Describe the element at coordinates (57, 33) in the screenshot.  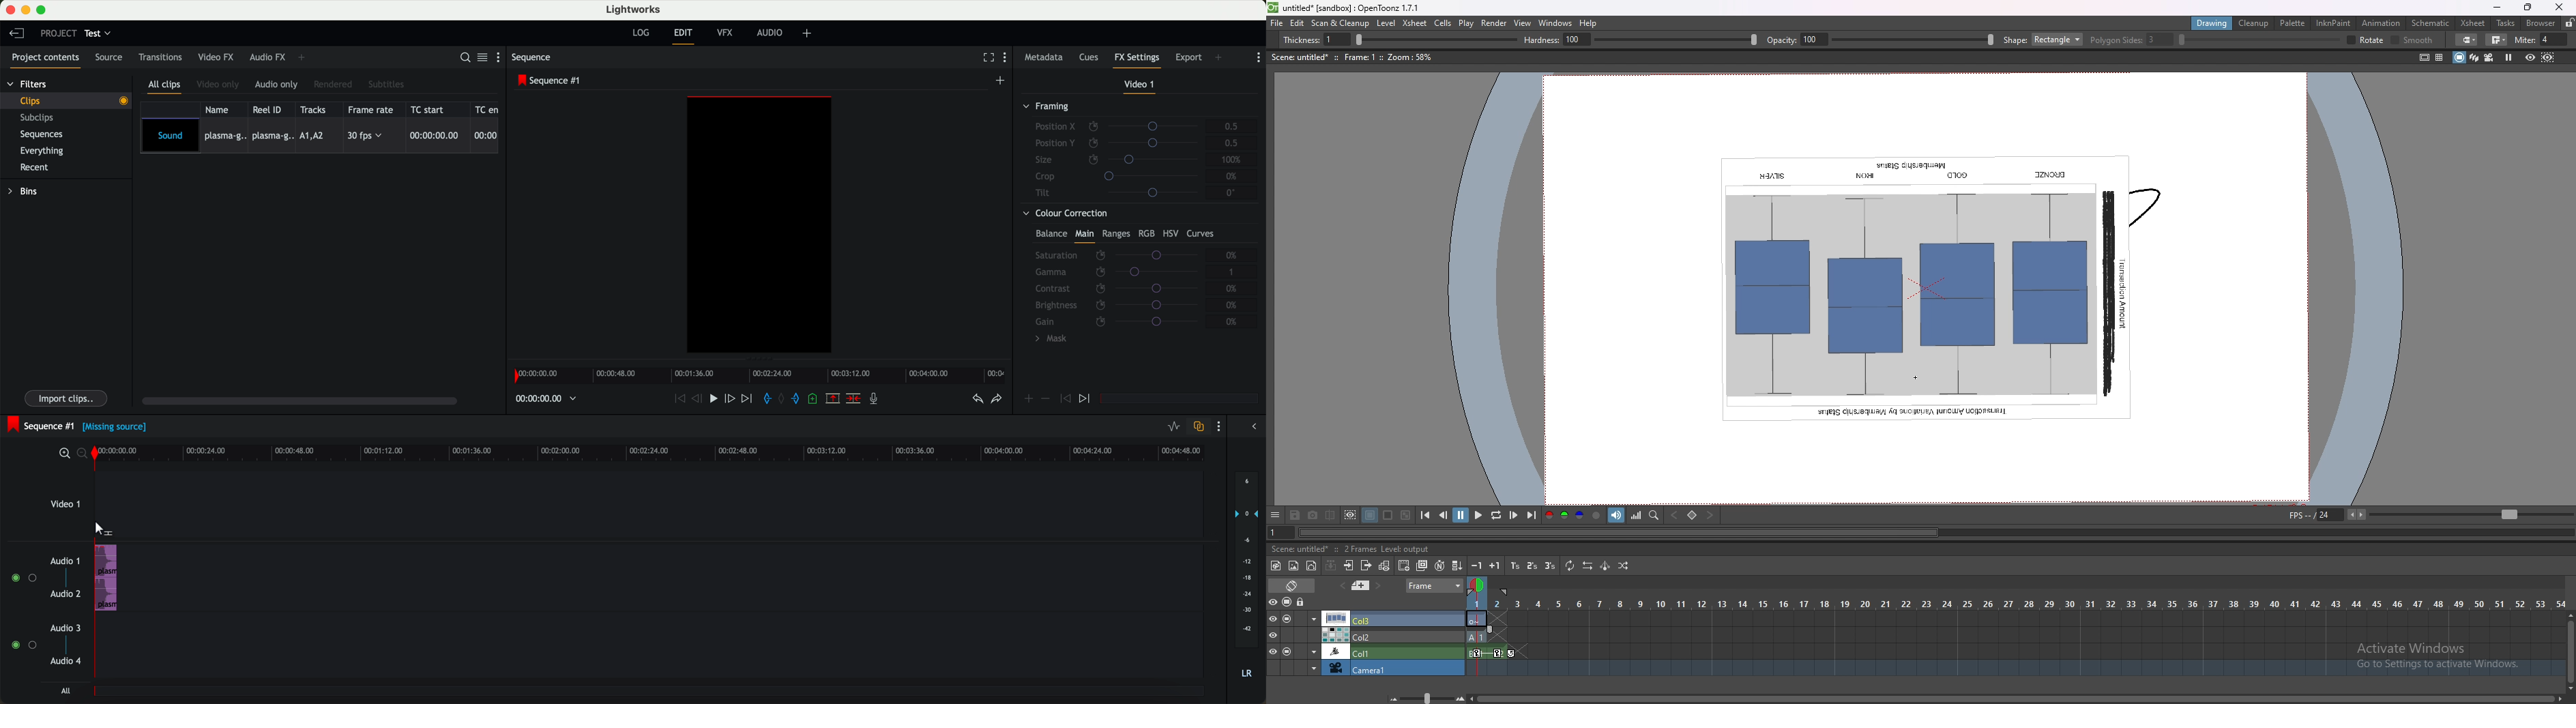
I see `project` at that location.